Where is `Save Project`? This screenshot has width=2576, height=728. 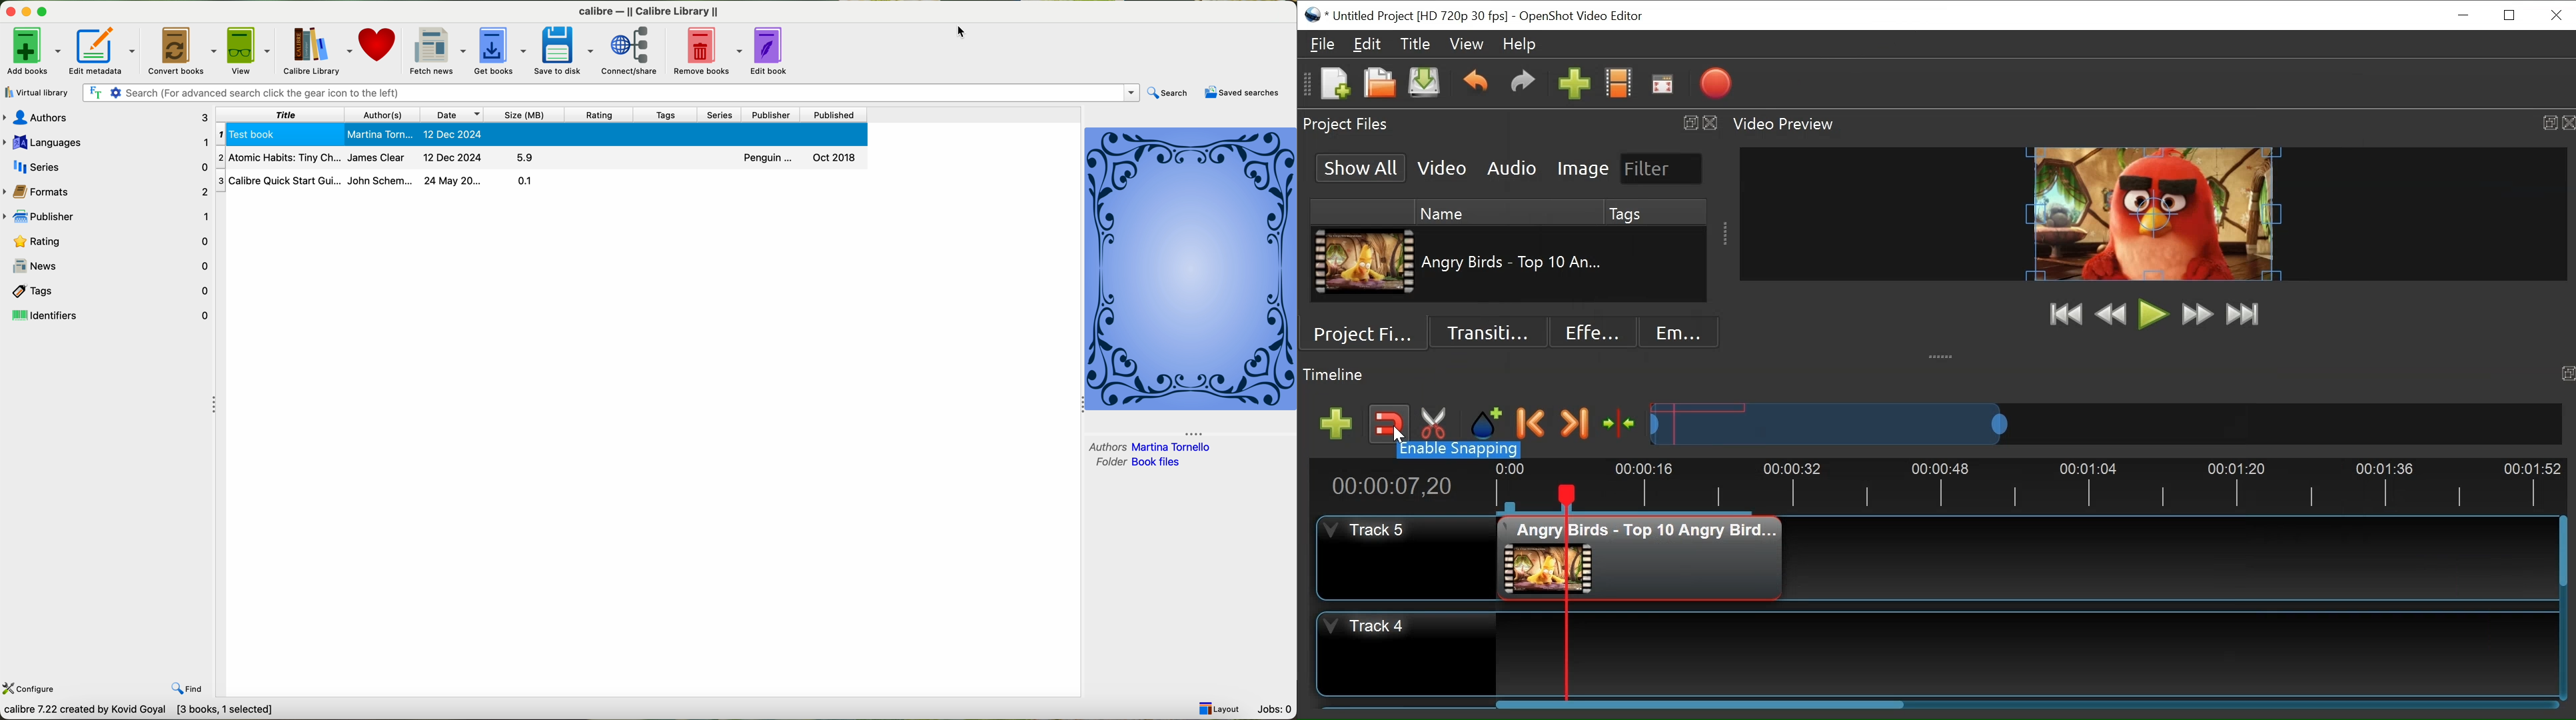
Save Project is located at coordinates (1423, 83).